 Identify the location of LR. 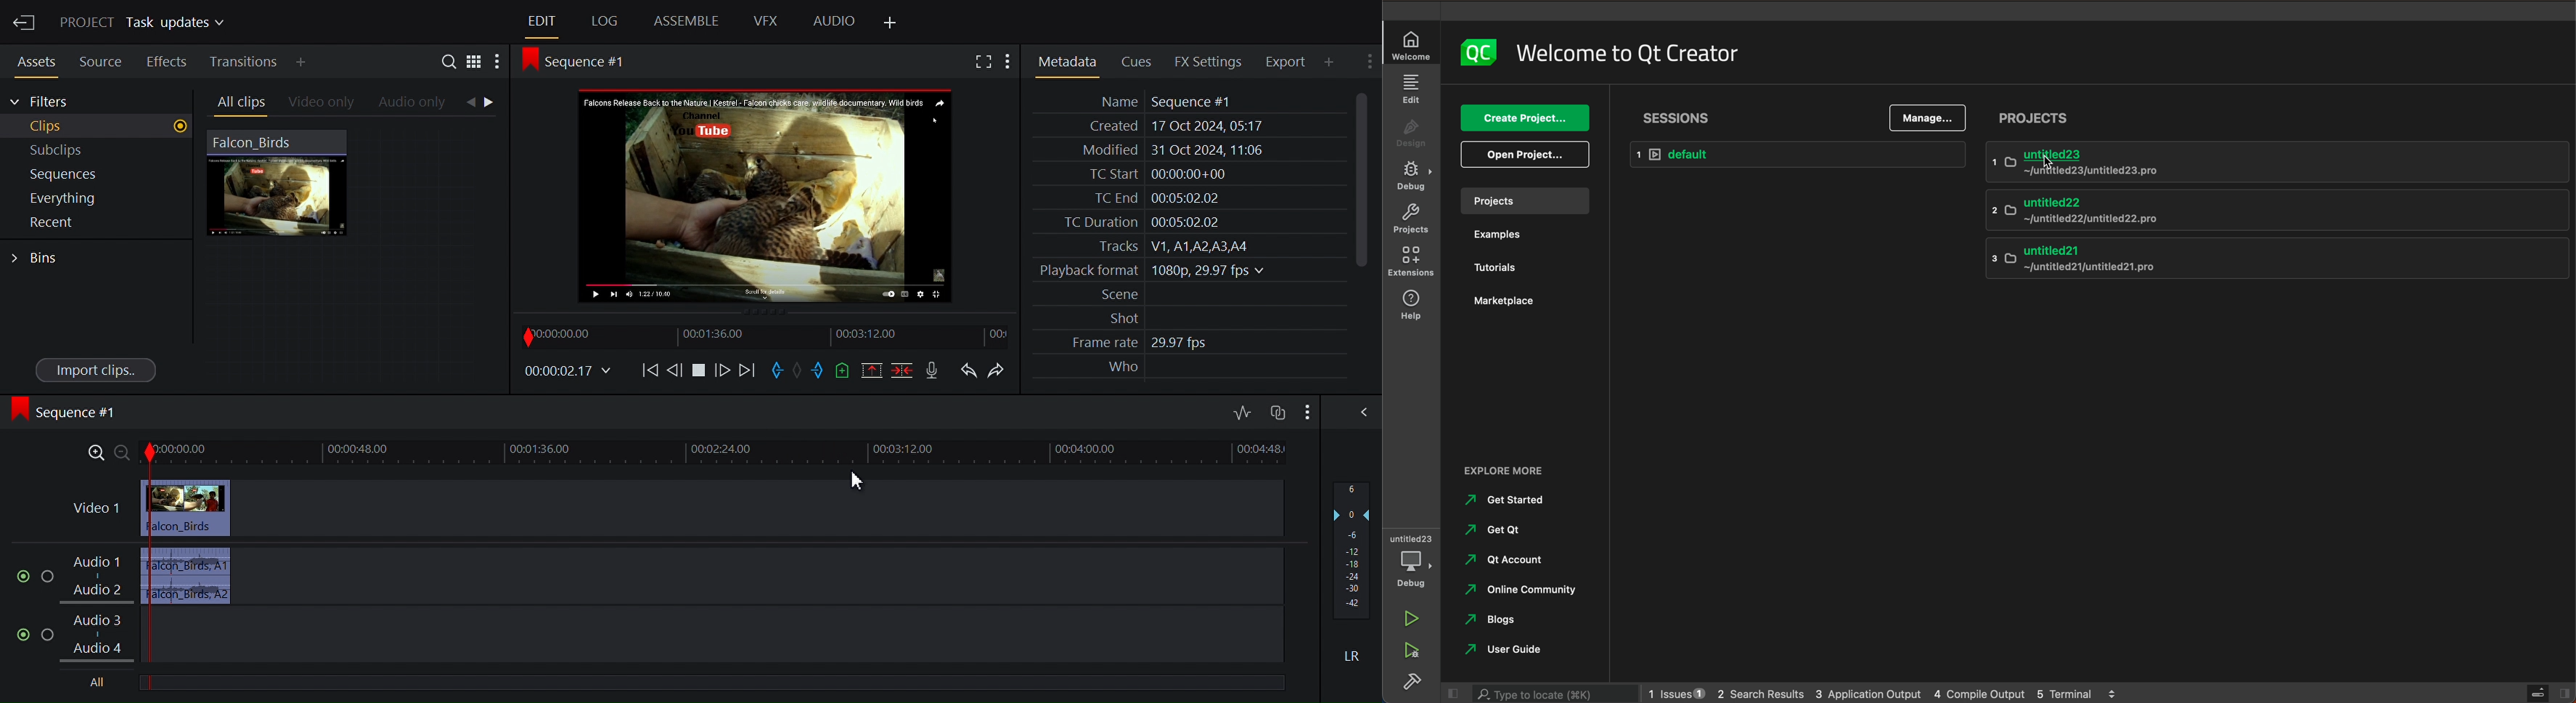
(1349, 653).